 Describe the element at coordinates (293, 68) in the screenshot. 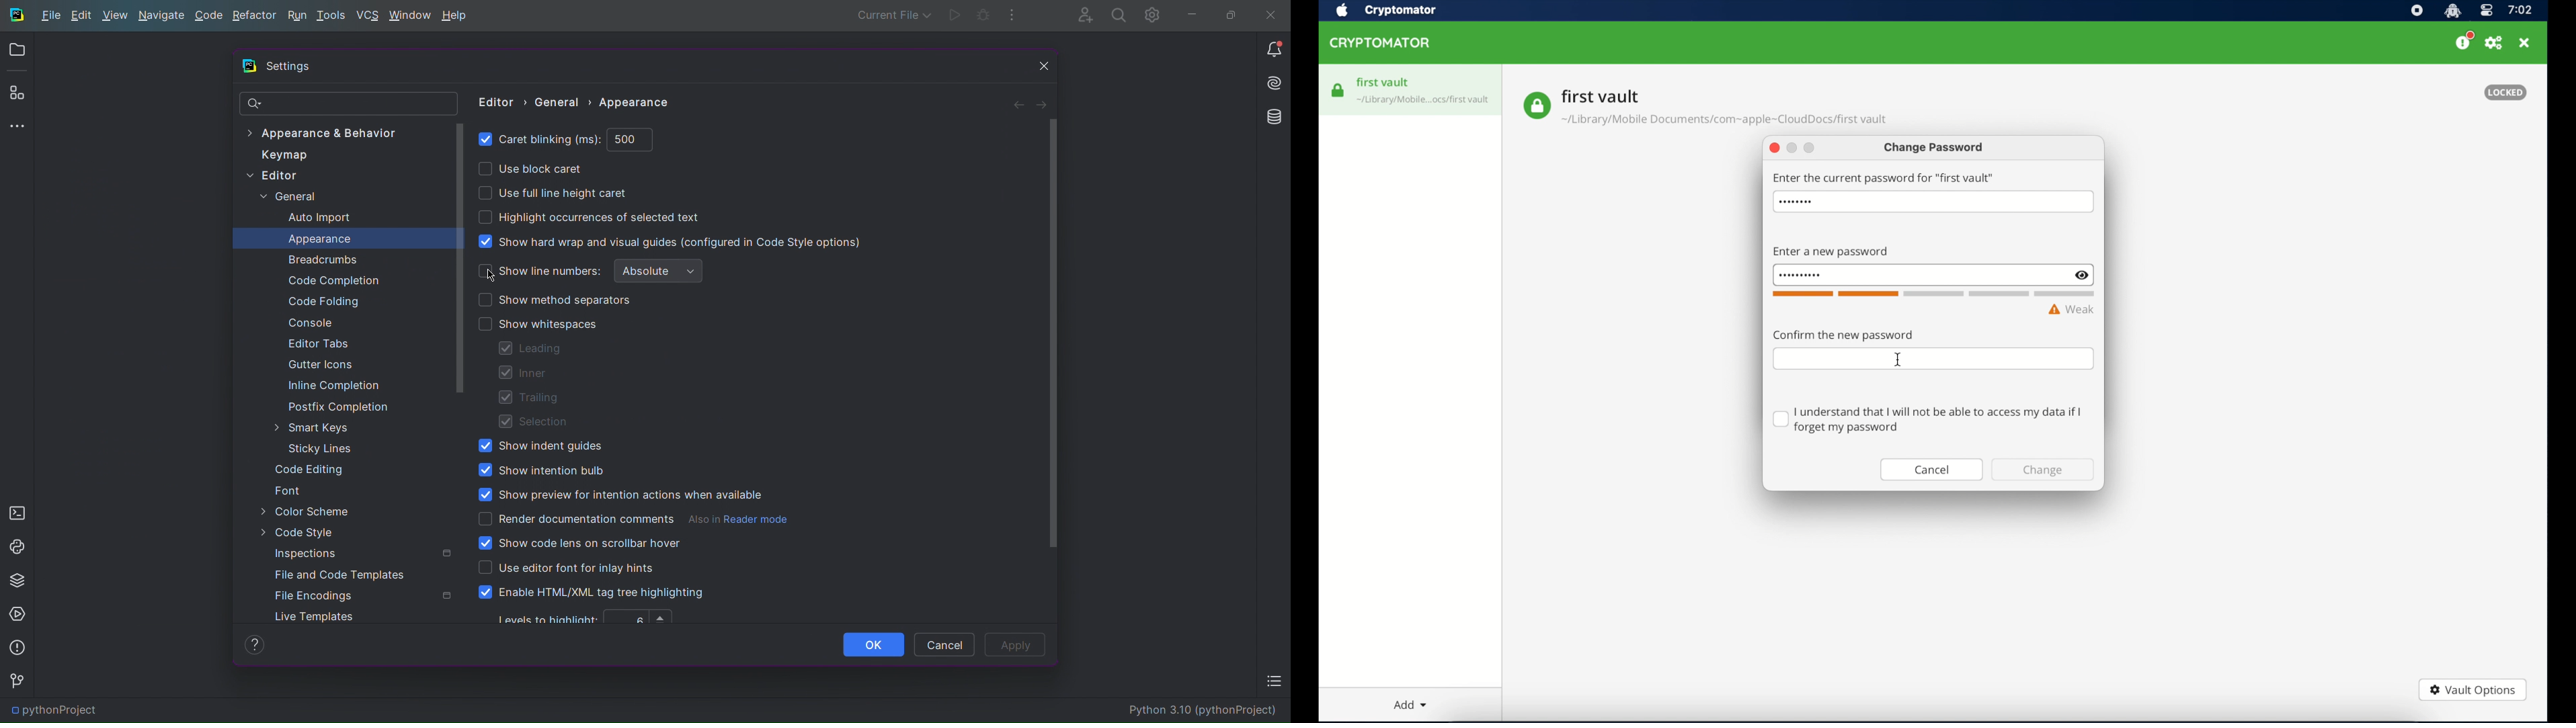

I see `Settings` at that location.